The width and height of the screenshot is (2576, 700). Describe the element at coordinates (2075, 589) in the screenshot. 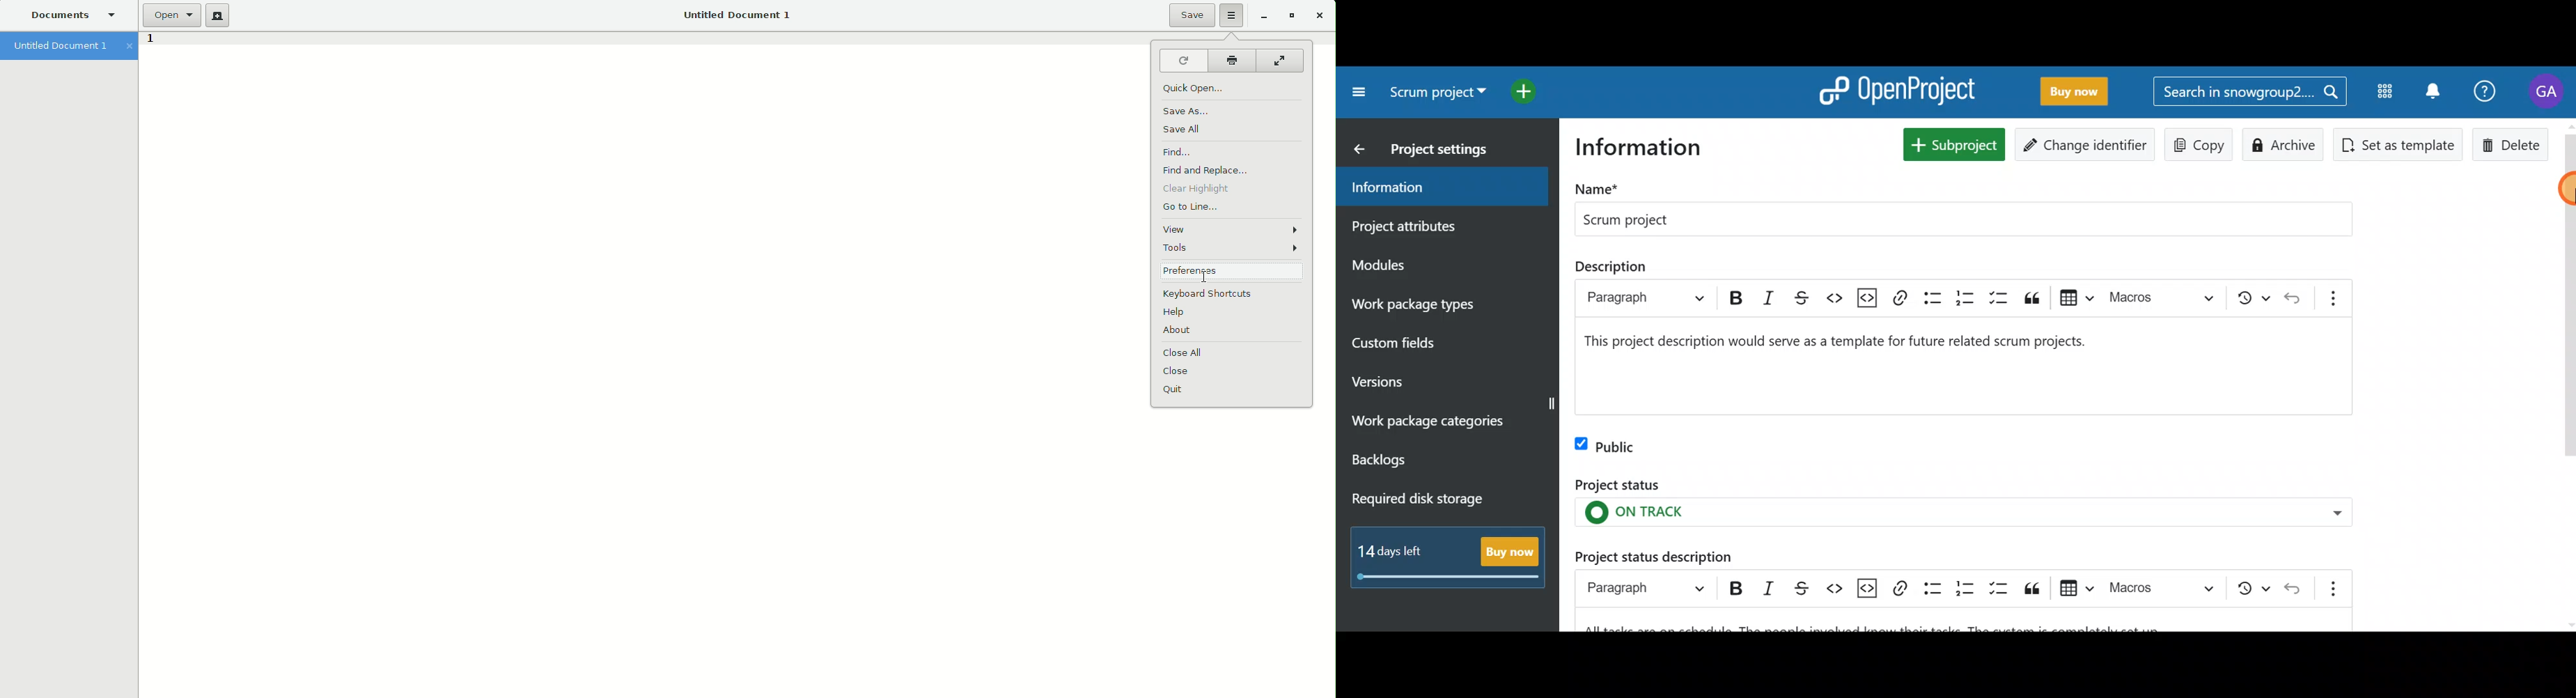

I see `Insert table` at that location.